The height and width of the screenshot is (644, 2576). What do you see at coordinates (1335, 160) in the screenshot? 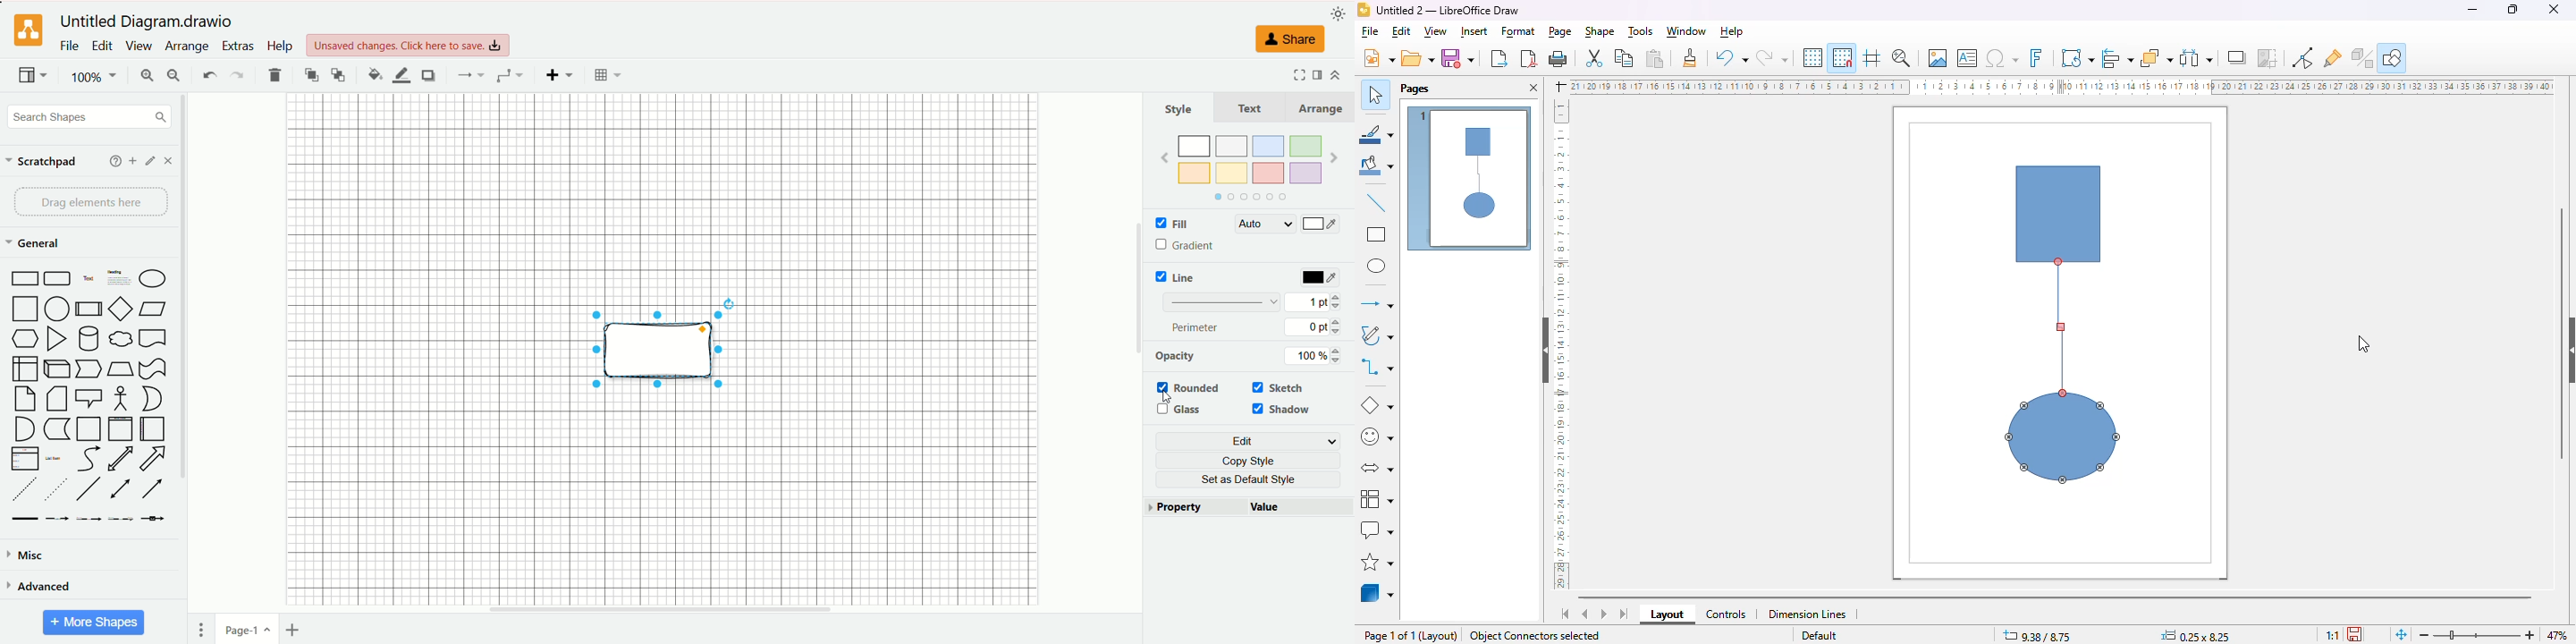
I see `next color options` at bounding box center [1335, 160].